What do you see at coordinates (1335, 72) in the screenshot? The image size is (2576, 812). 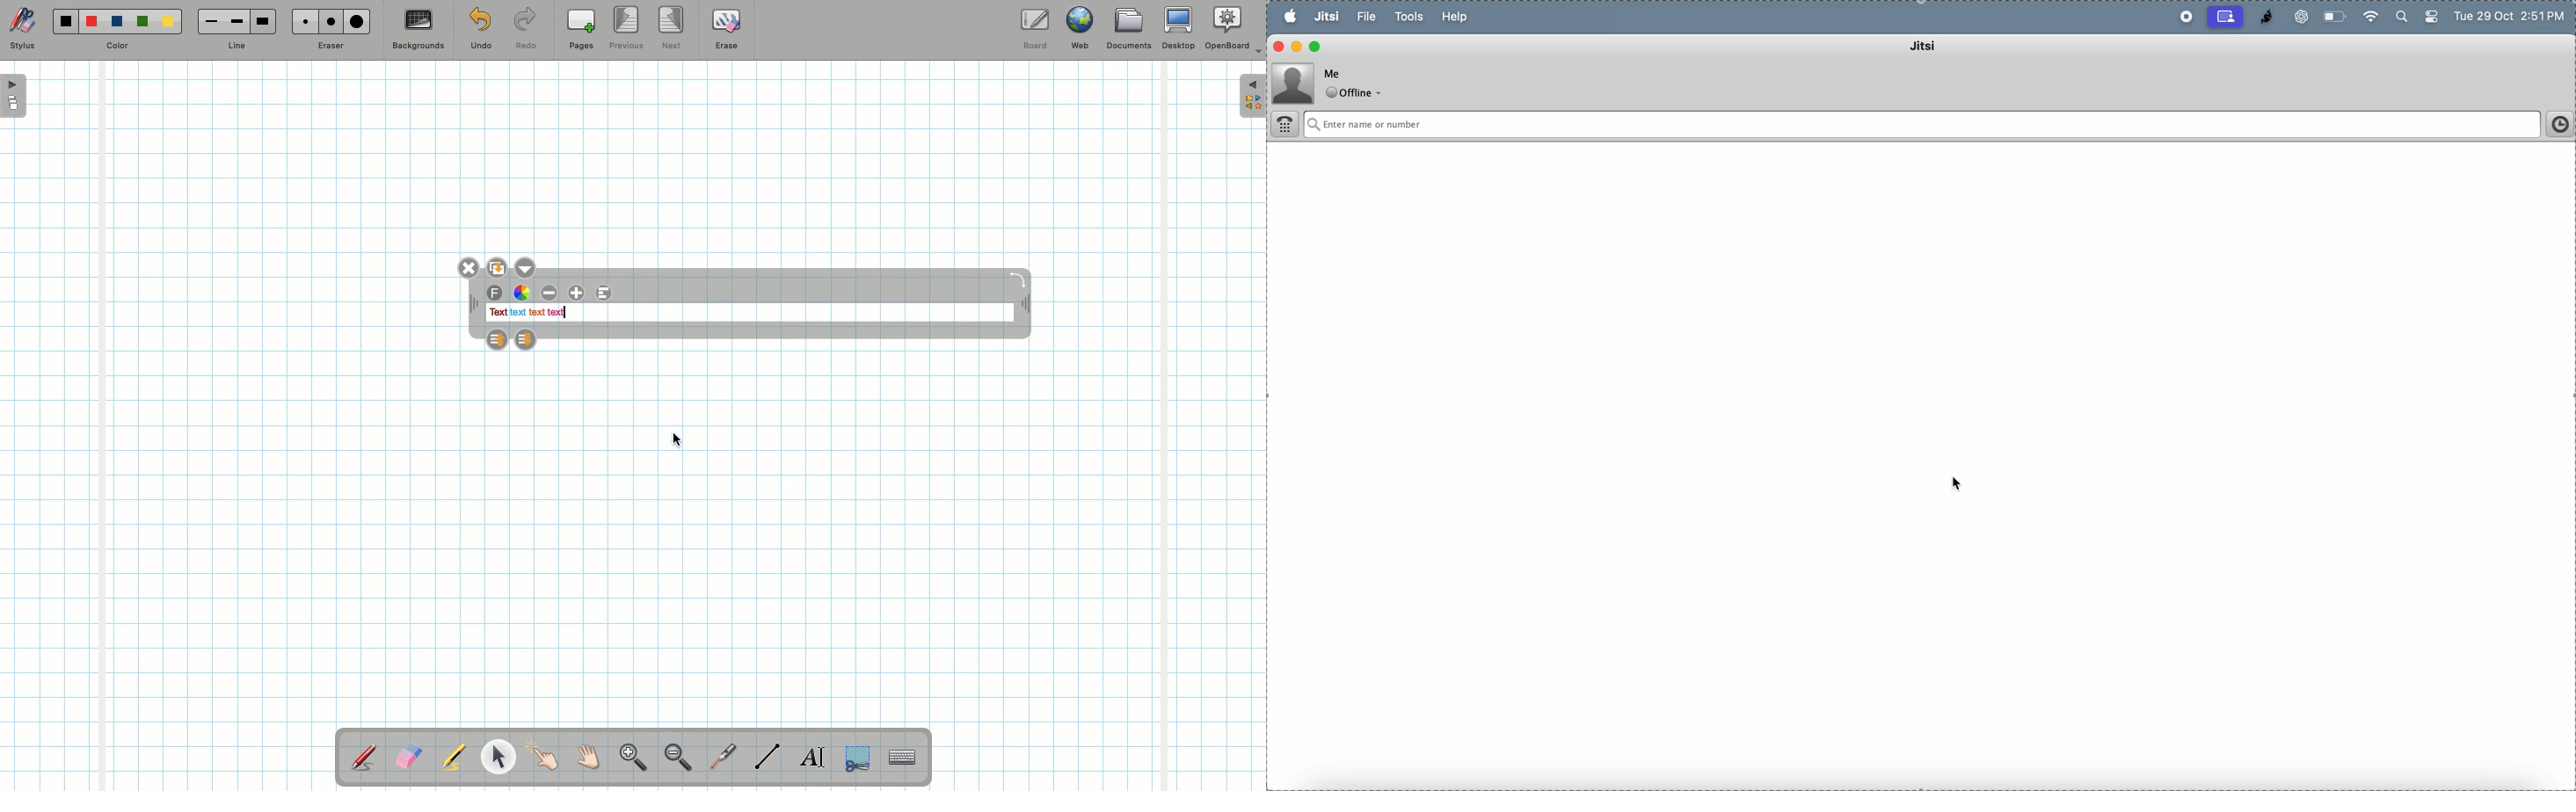 I see `Me` at bounding box center [1335, 72].